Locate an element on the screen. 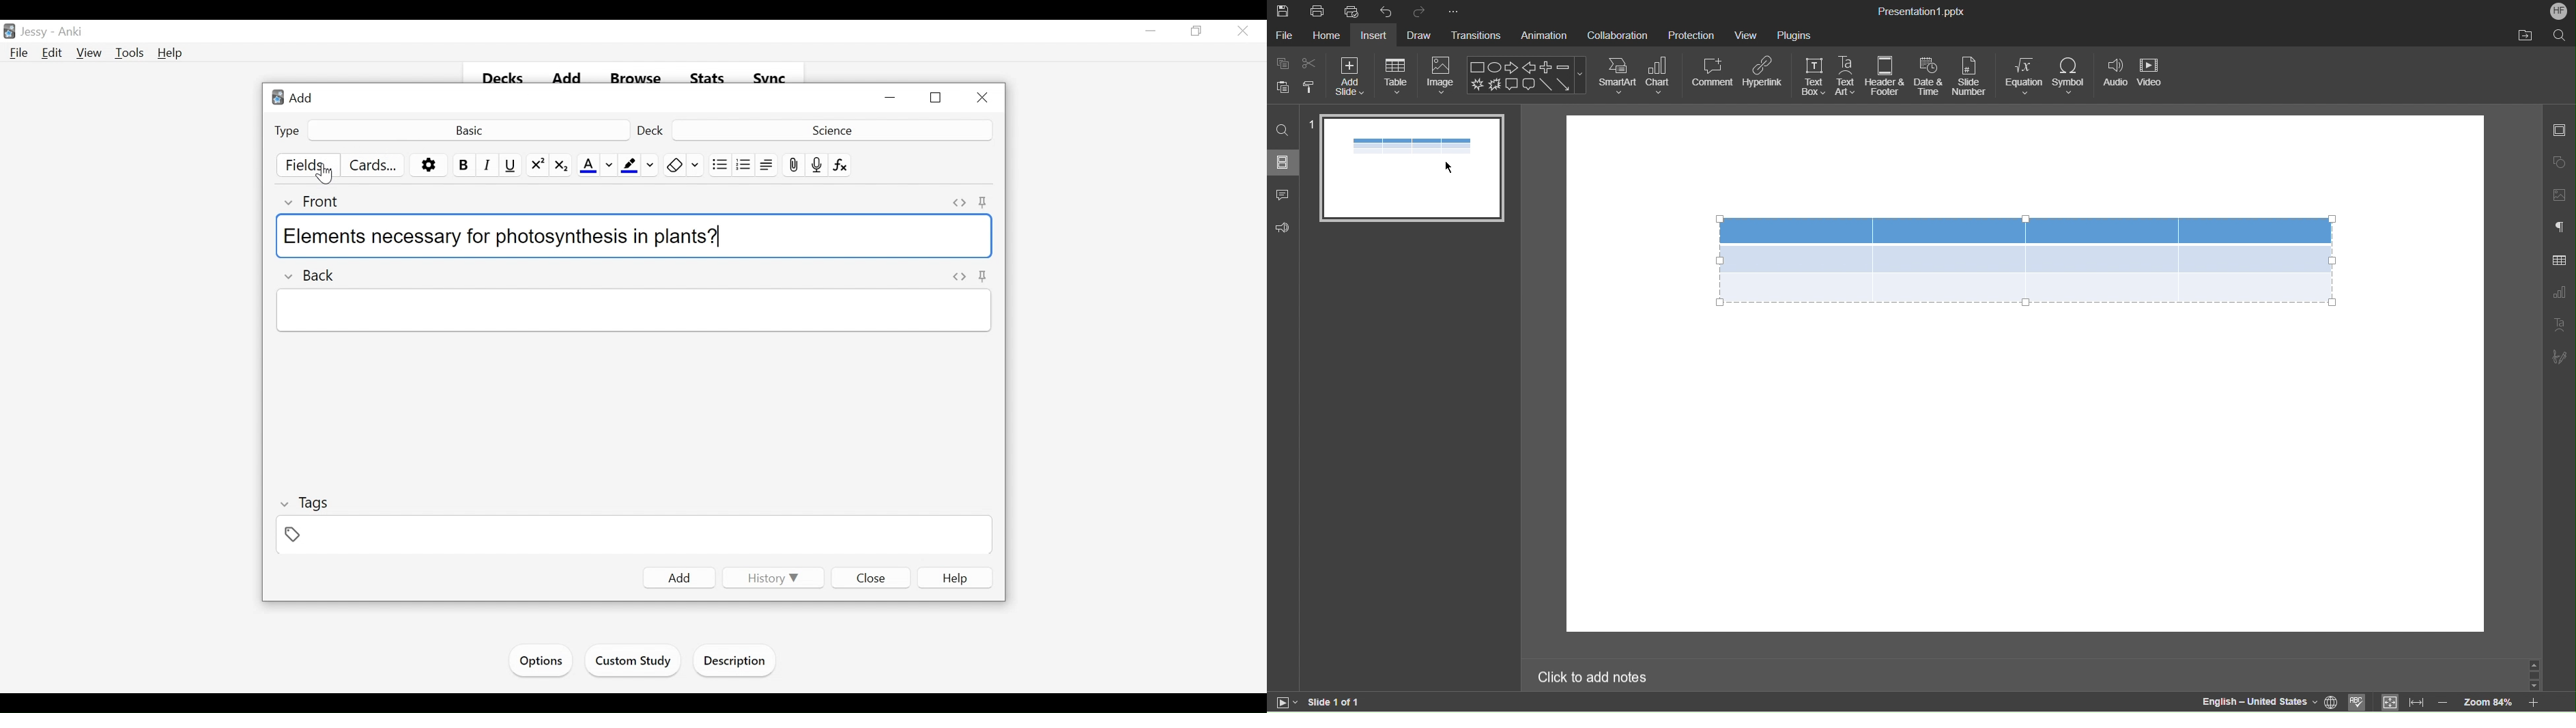 Image resolution: width=2576 pixels, height=728 pixels. Cursor is located at coordinates (1449, 169).